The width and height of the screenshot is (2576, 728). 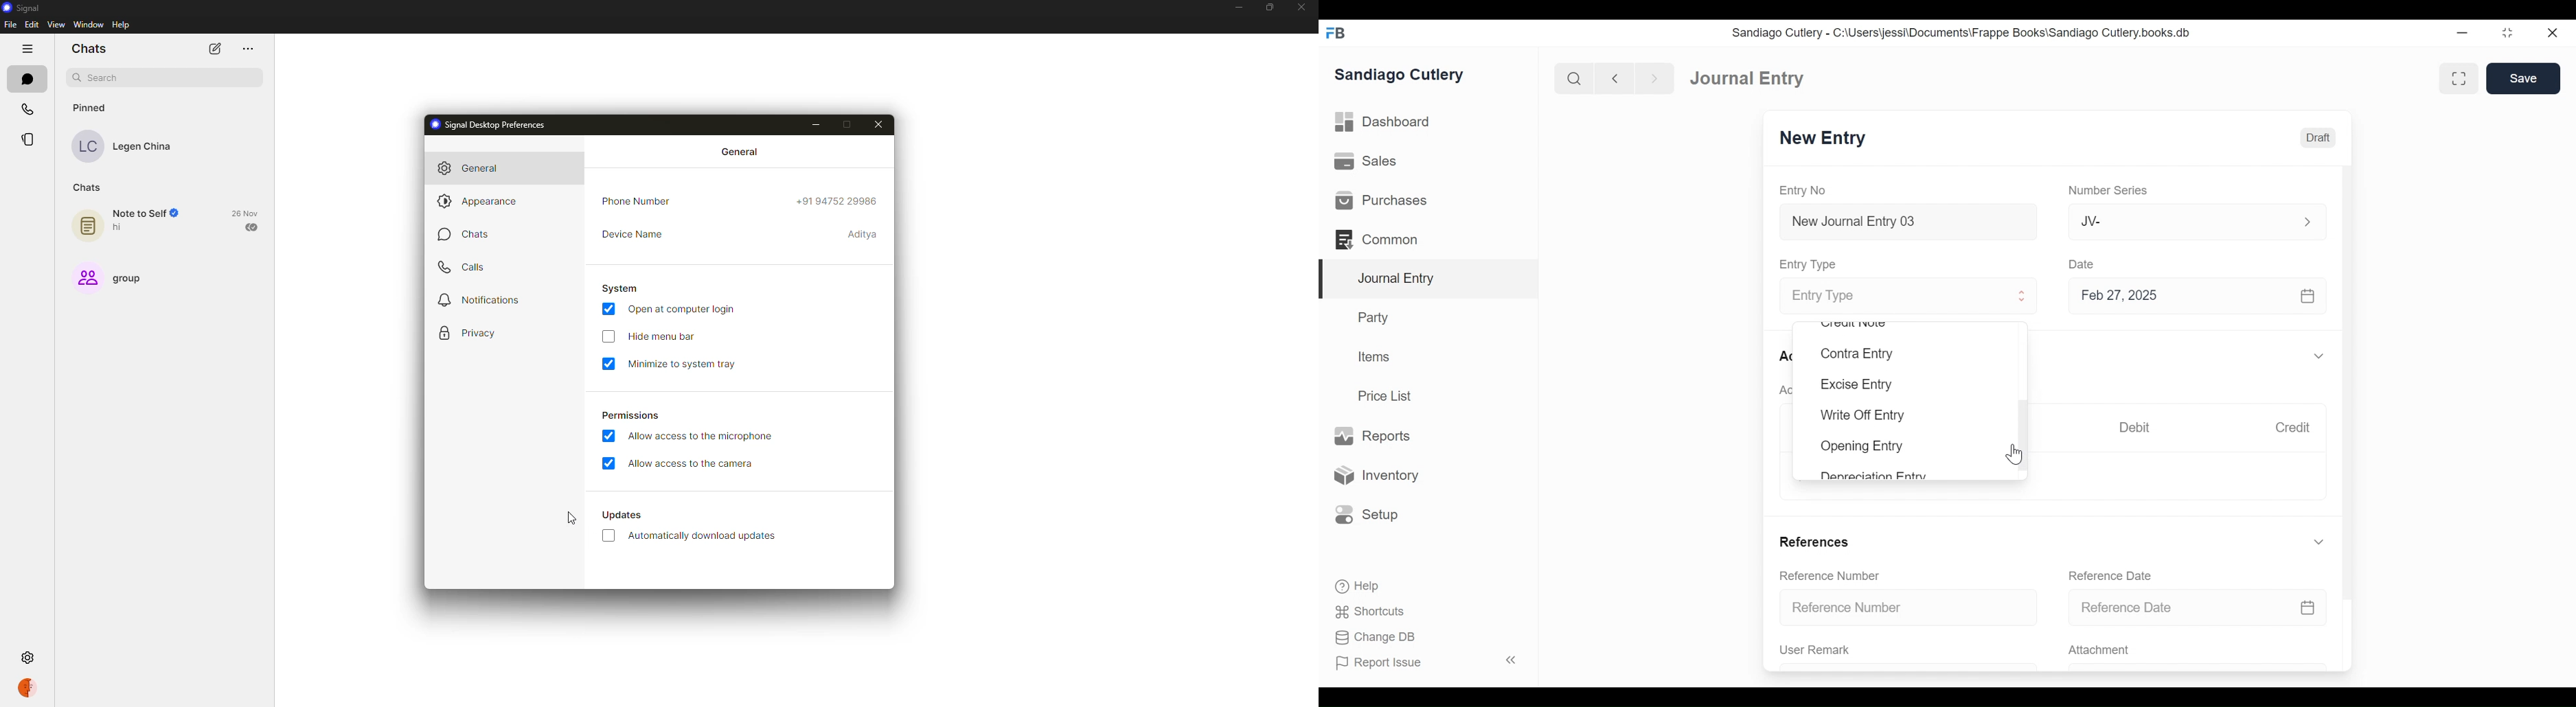 What do you see at coordinates (132, 223) in the screenshot?
I see `note to self` at bounding box center [132, 223].